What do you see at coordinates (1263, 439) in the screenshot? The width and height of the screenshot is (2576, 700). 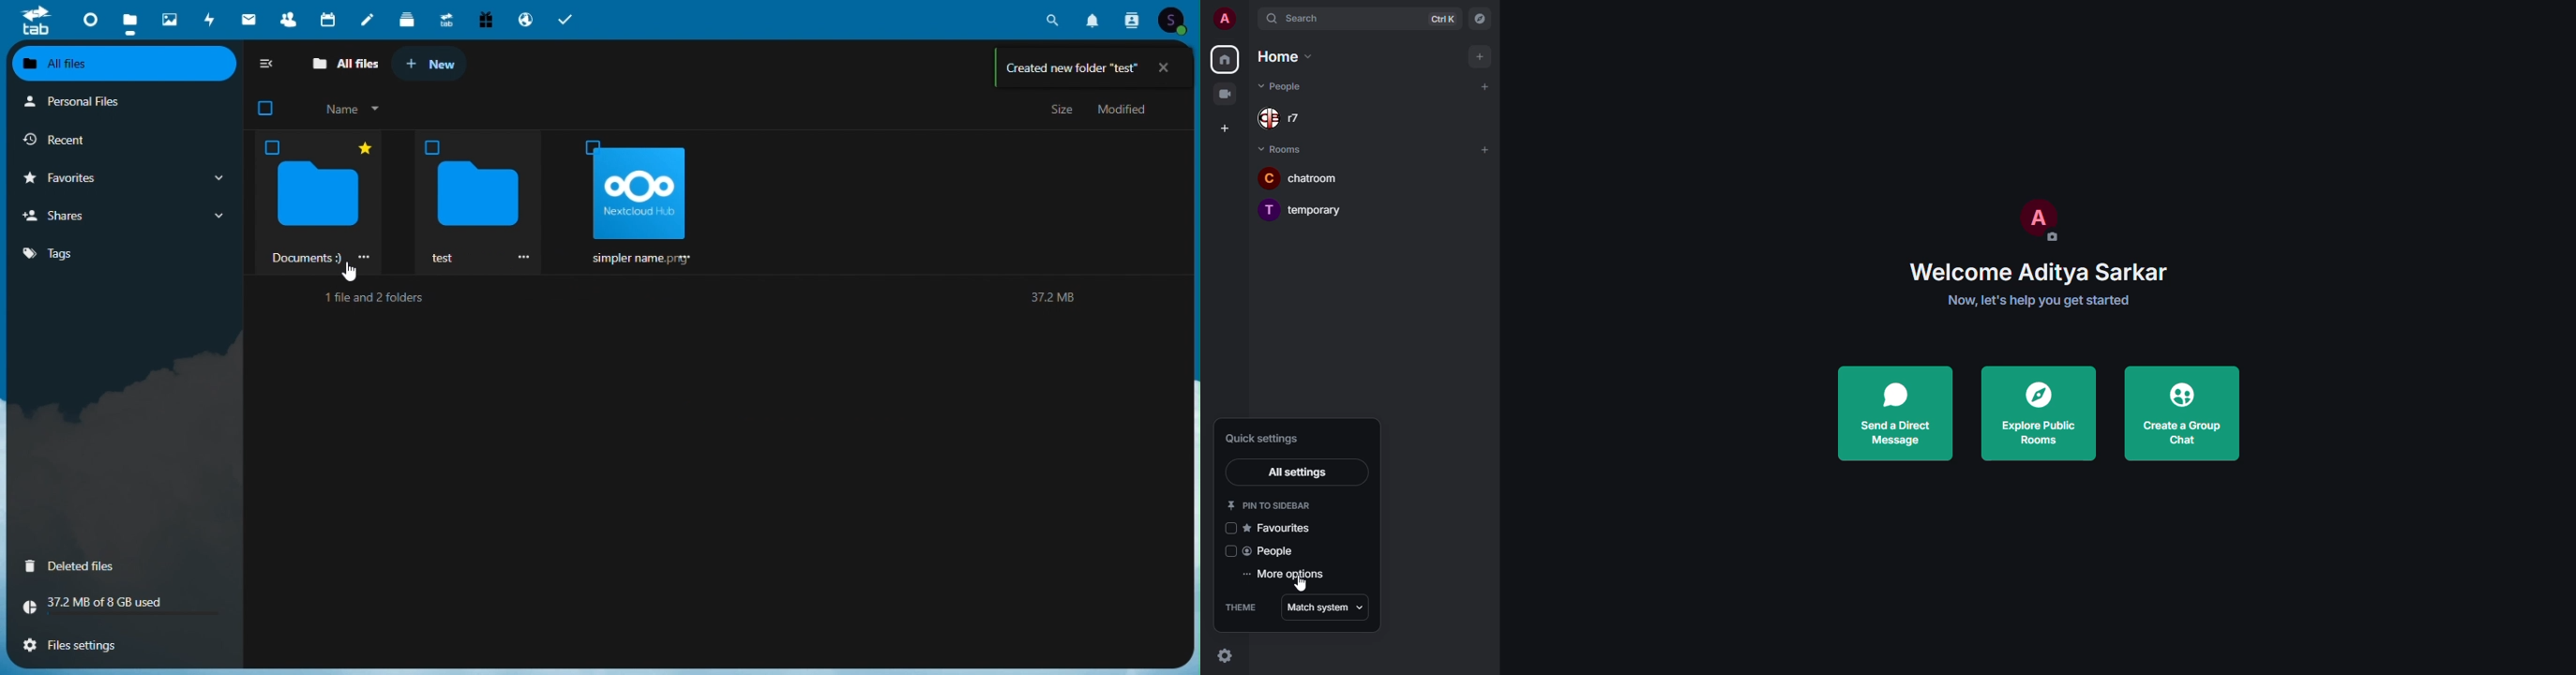 I see `quick settings` at bounding box center [1263, 439].